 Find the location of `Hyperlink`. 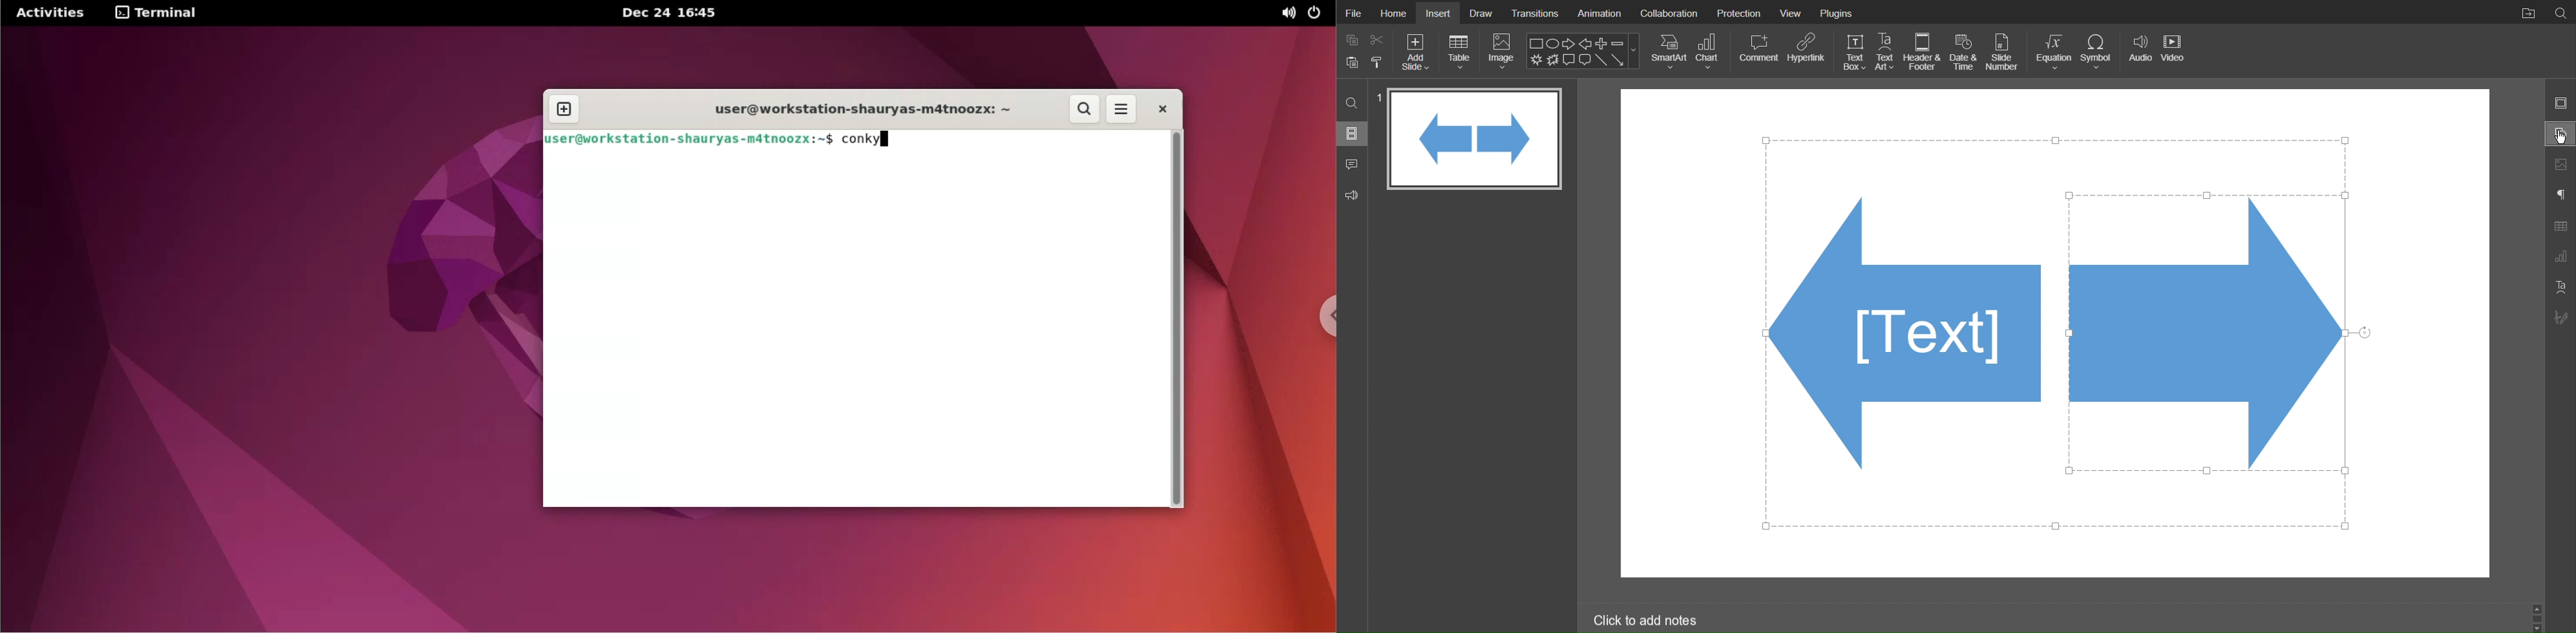

Hyperlink is located at coordinates (1806, 52).